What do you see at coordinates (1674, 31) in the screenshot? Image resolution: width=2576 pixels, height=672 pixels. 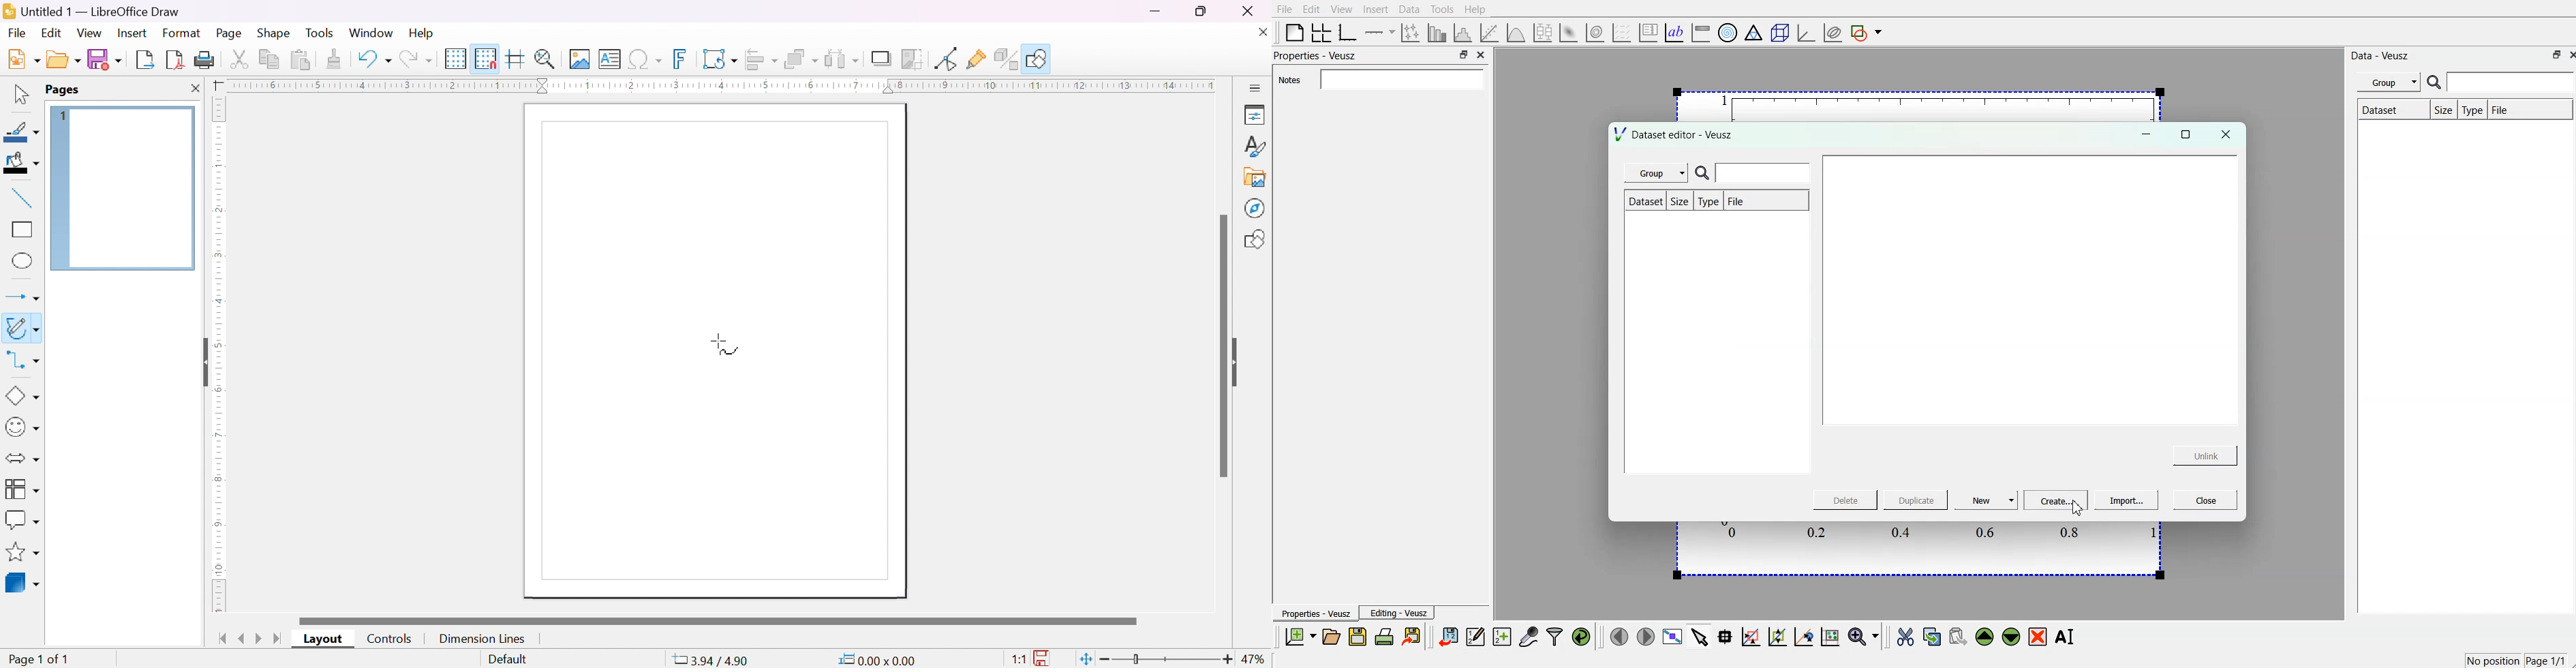 I see `text label` at bounding box center [1674, 31].